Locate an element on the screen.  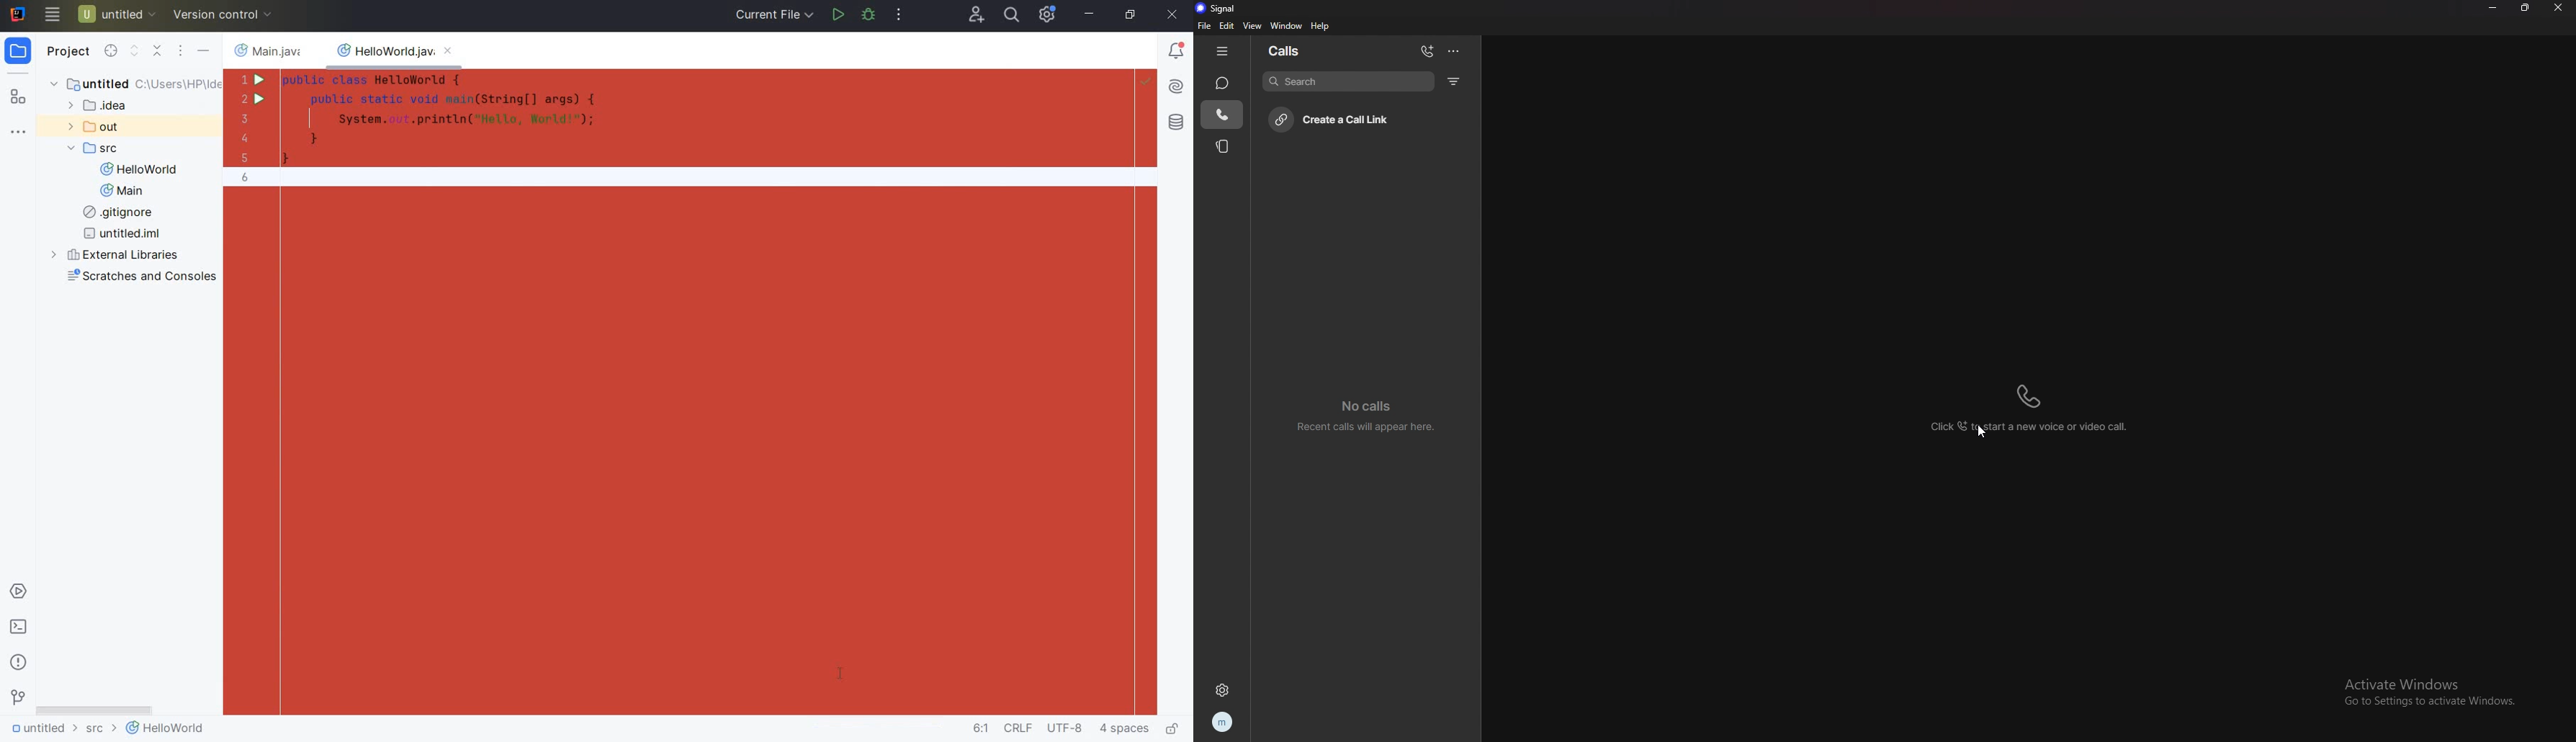
create call link is located at coordinates (1370, 120).